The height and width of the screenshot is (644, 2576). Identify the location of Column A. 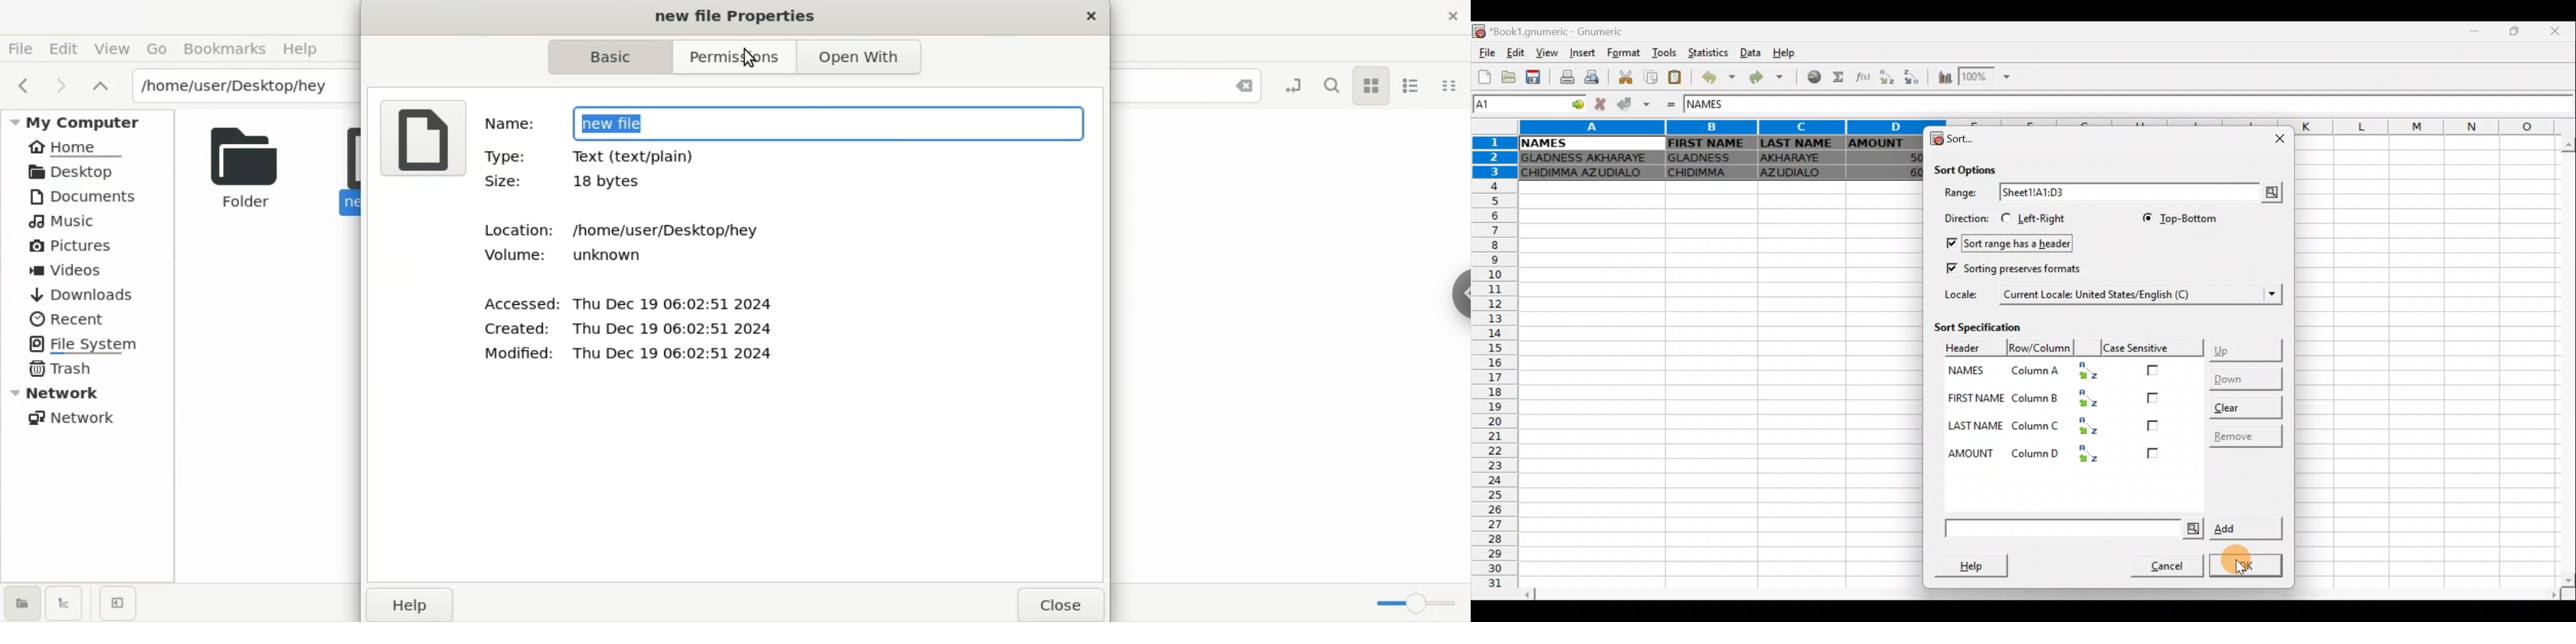
(2060, 372).